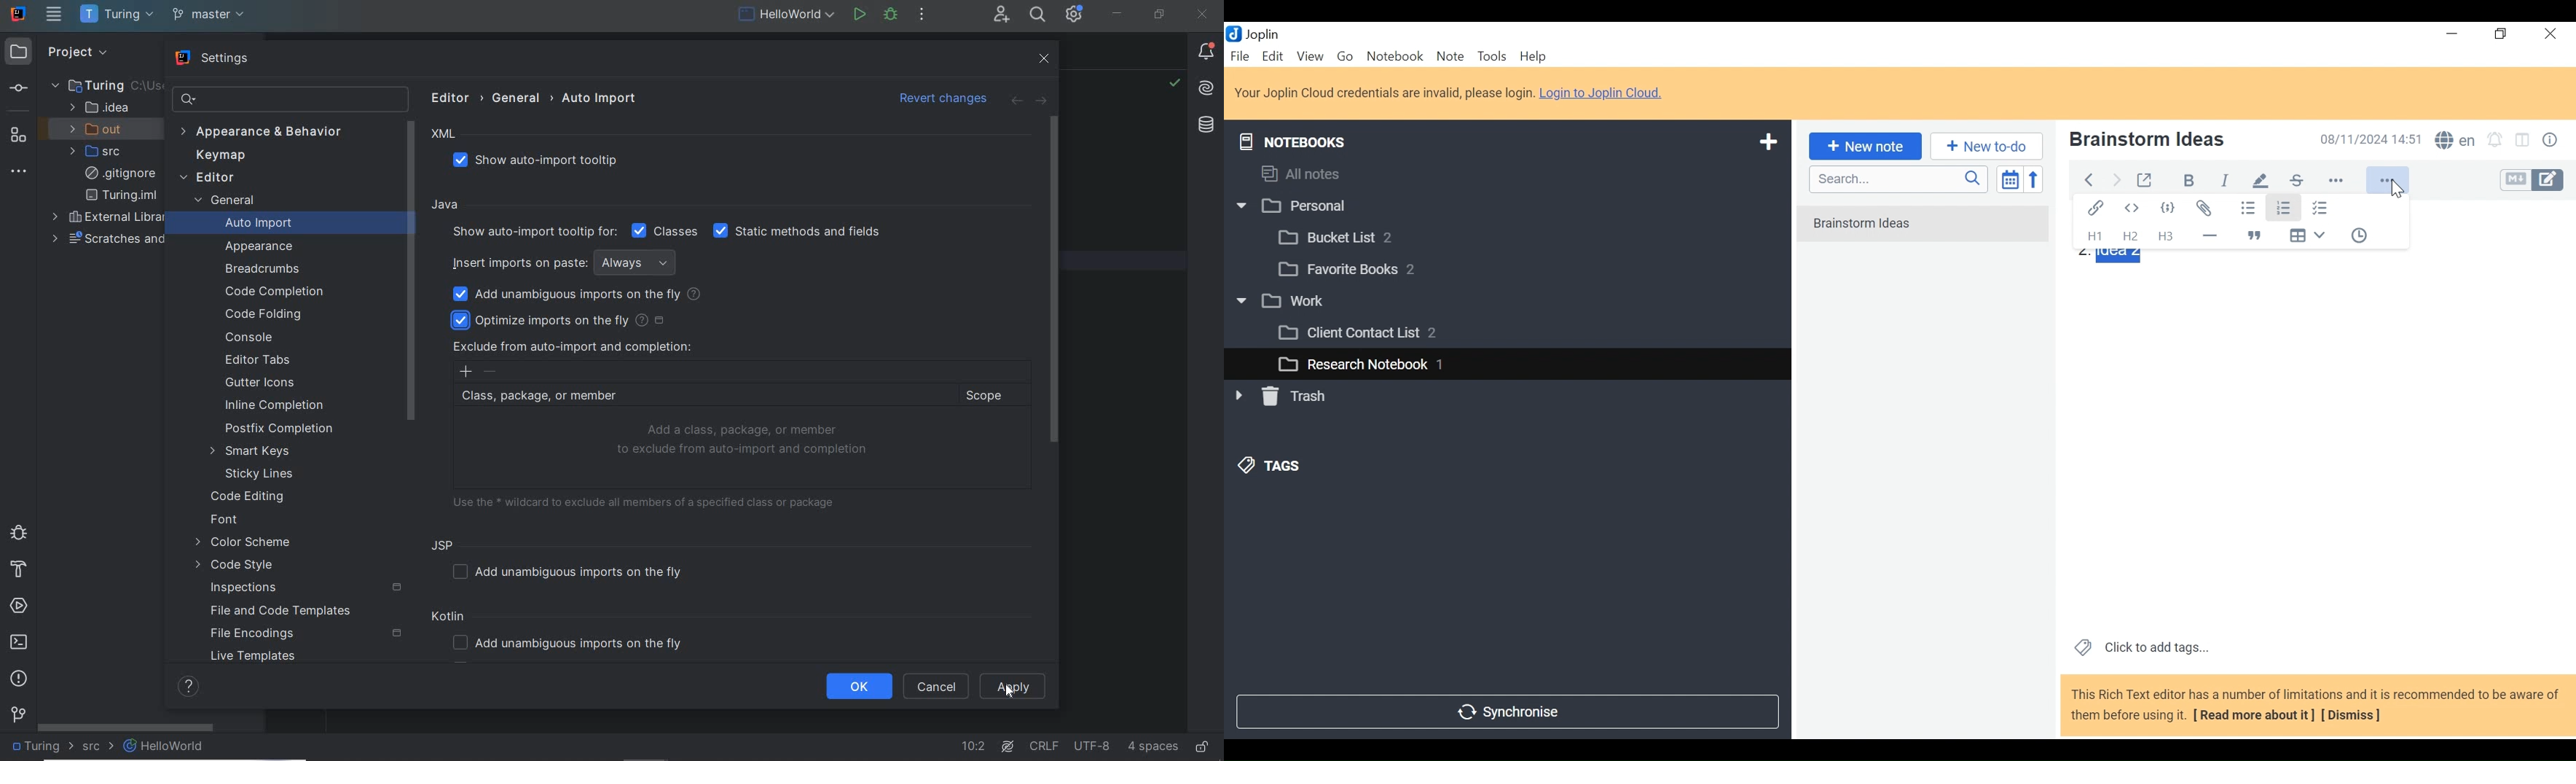  What do you see at coordinates (2299, 178) in the screenshot?
I see `strikethrough` at bounding box center [2299, 178].